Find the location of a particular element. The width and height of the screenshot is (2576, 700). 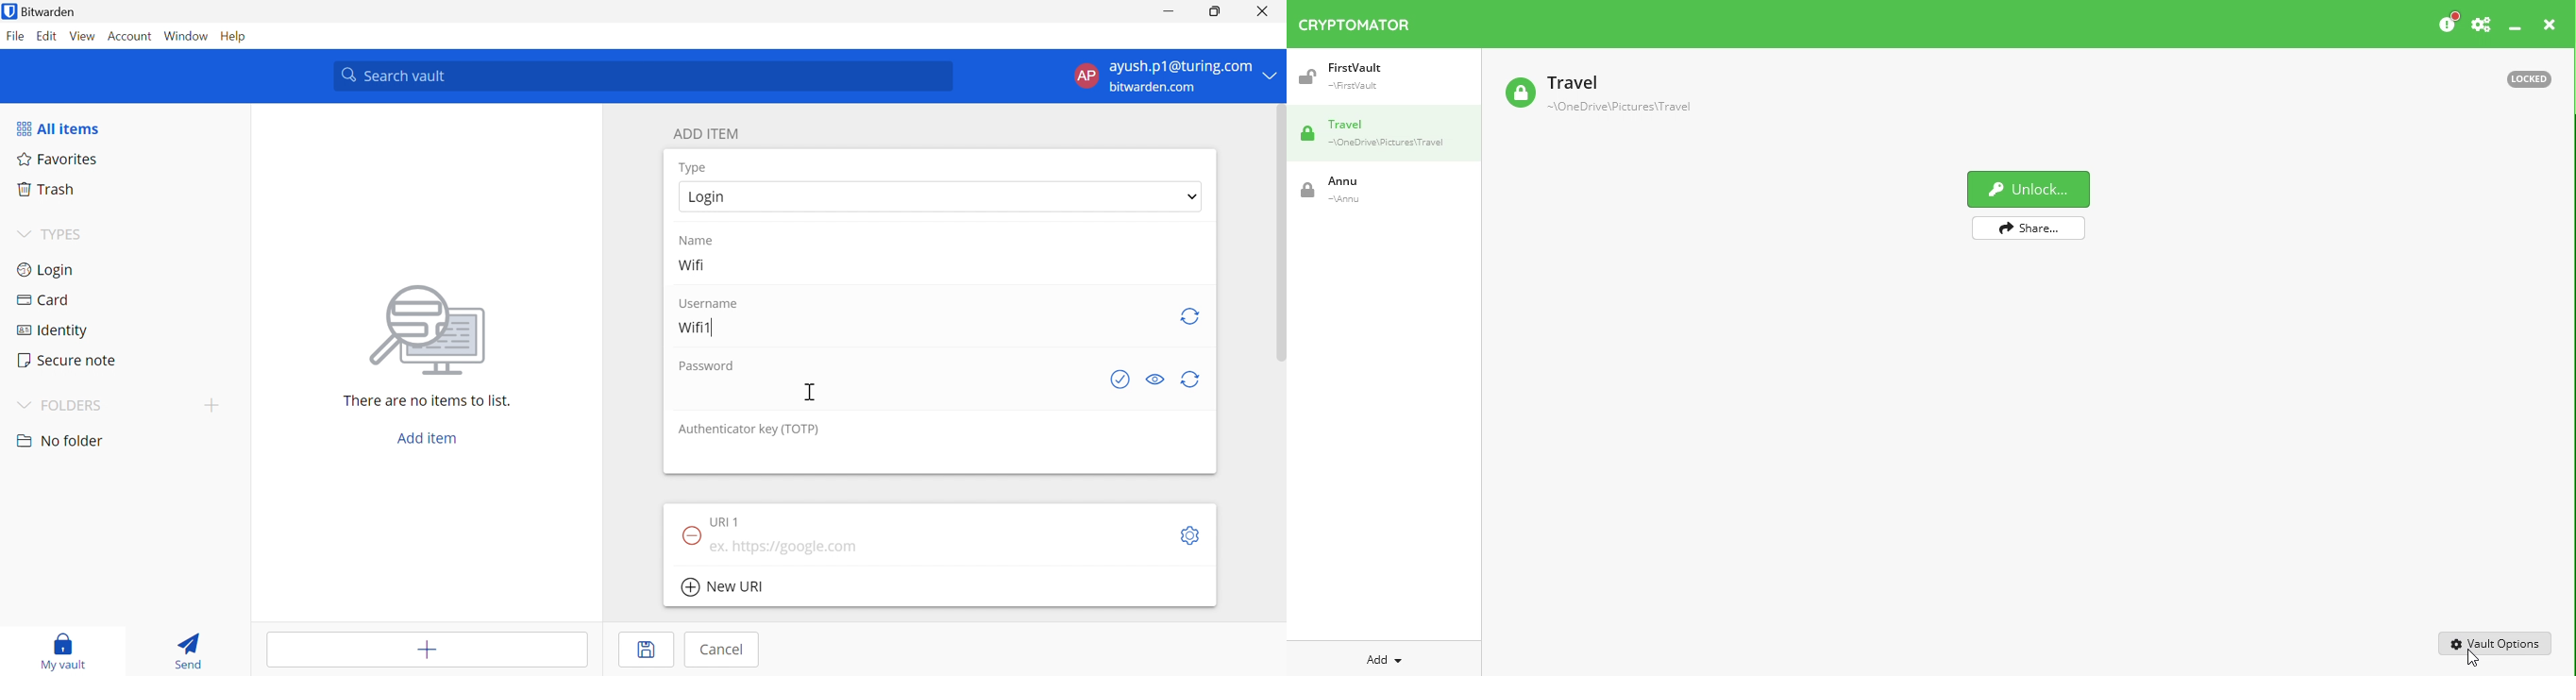

Share vault is located at coordinates (2043, 228).